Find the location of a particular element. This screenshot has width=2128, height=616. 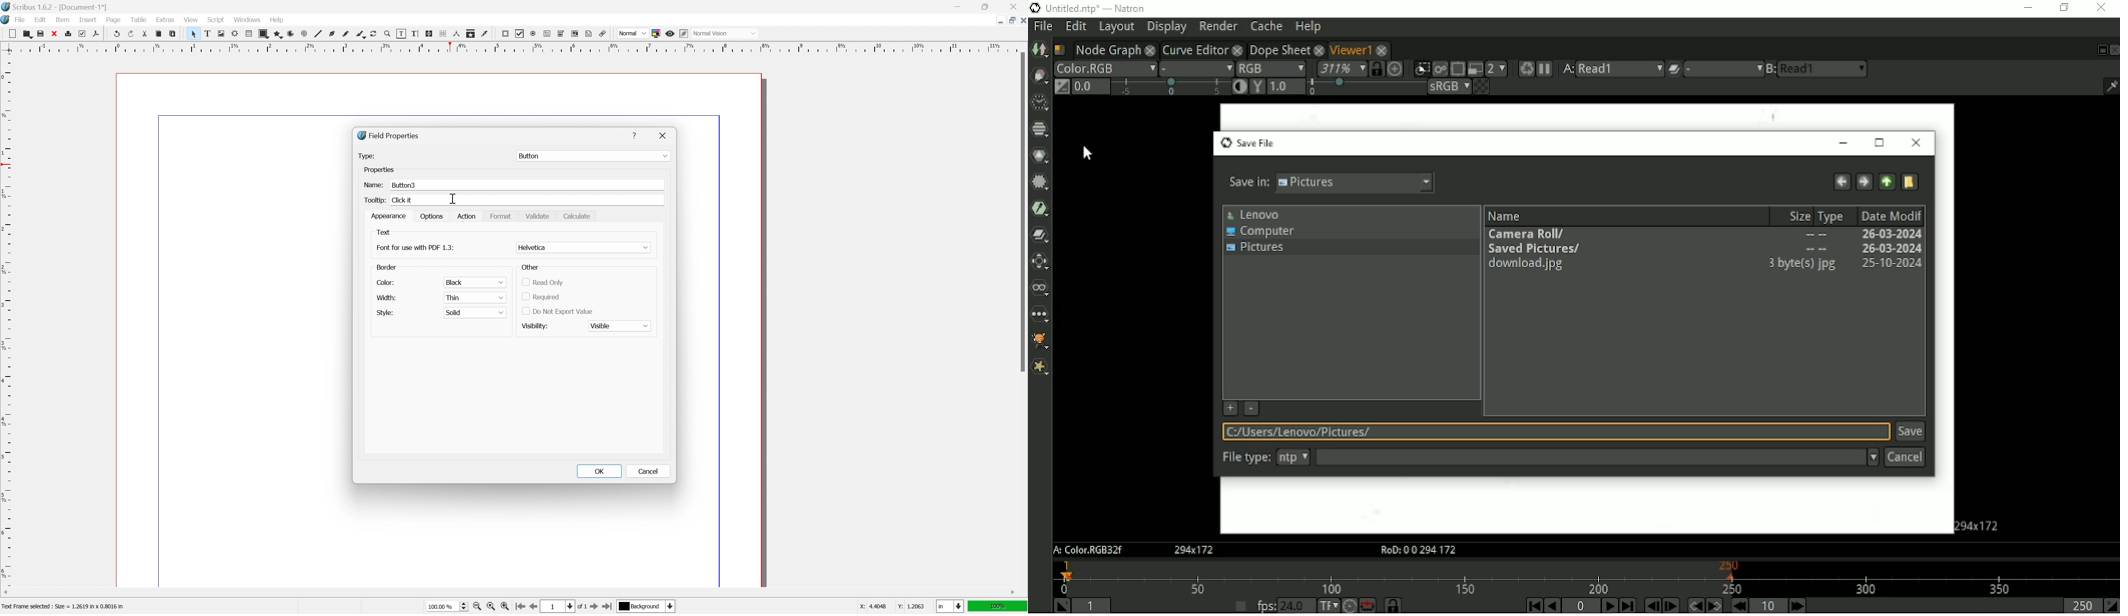

pdf checkbox is located at coordinates (520, 33).